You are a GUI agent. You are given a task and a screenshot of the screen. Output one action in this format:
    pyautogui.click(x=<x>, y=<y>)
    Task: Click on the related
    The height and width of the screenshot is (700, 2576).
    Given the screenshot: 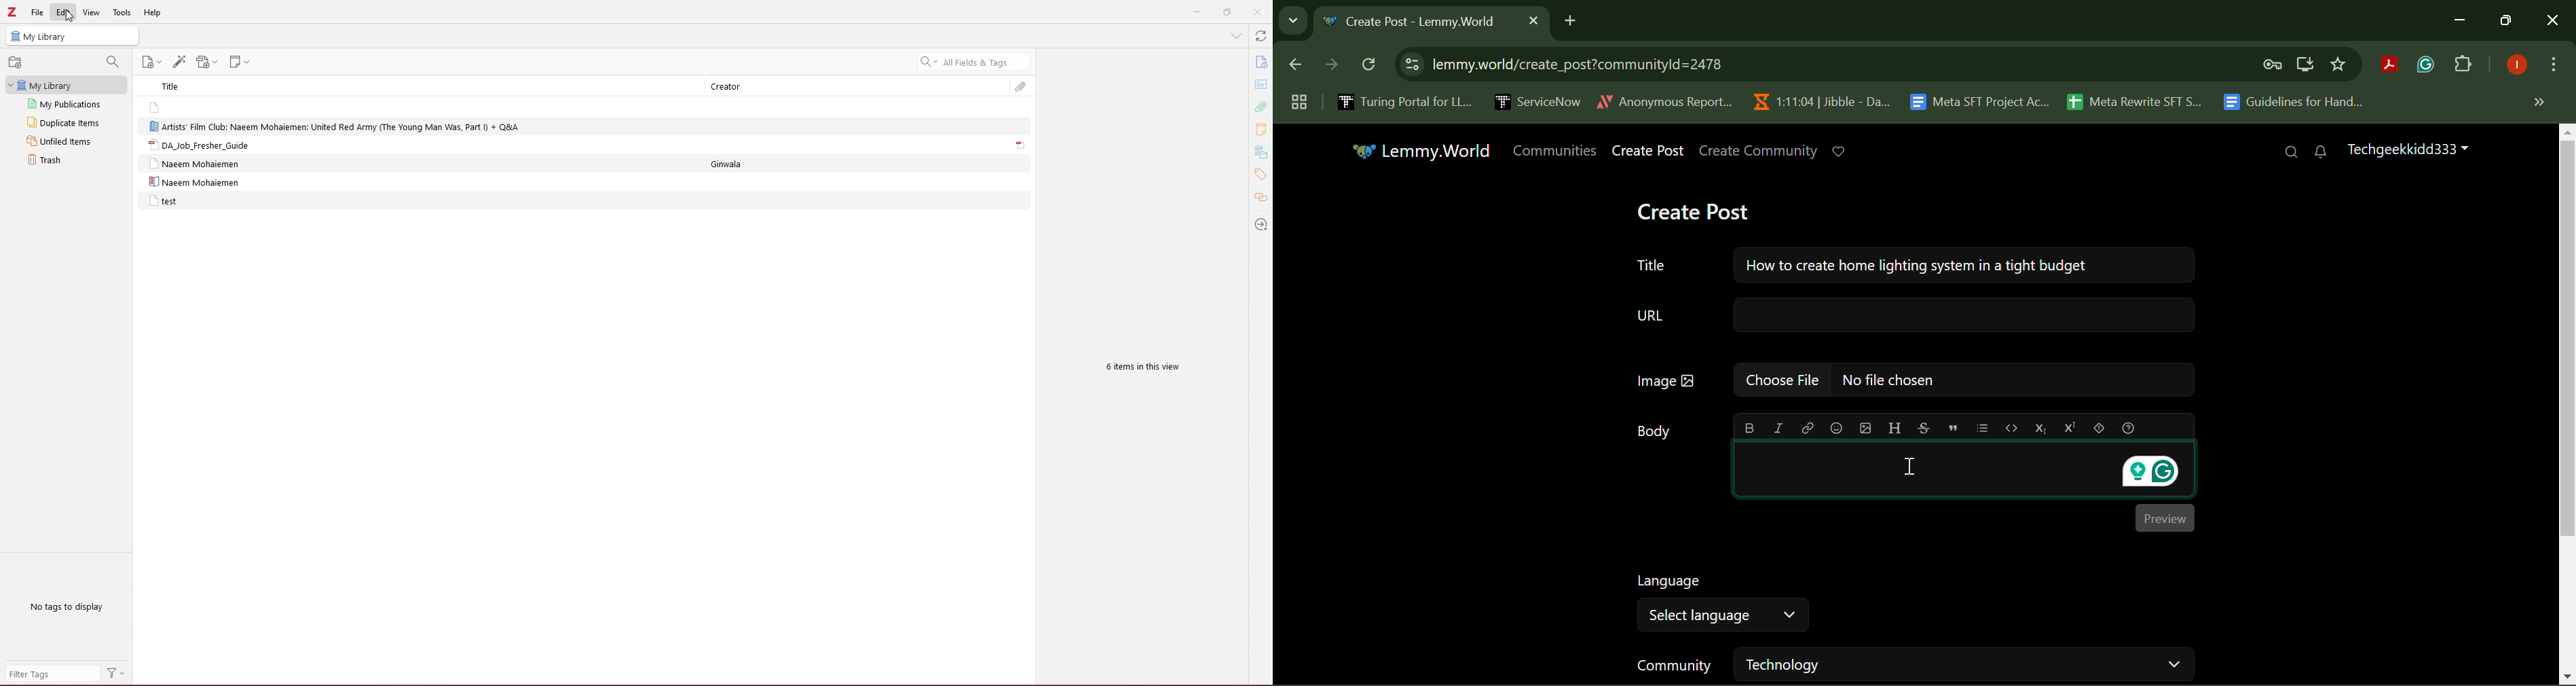 What is the action you would take?
    pyautogui.click(x=1261, y=198)
    